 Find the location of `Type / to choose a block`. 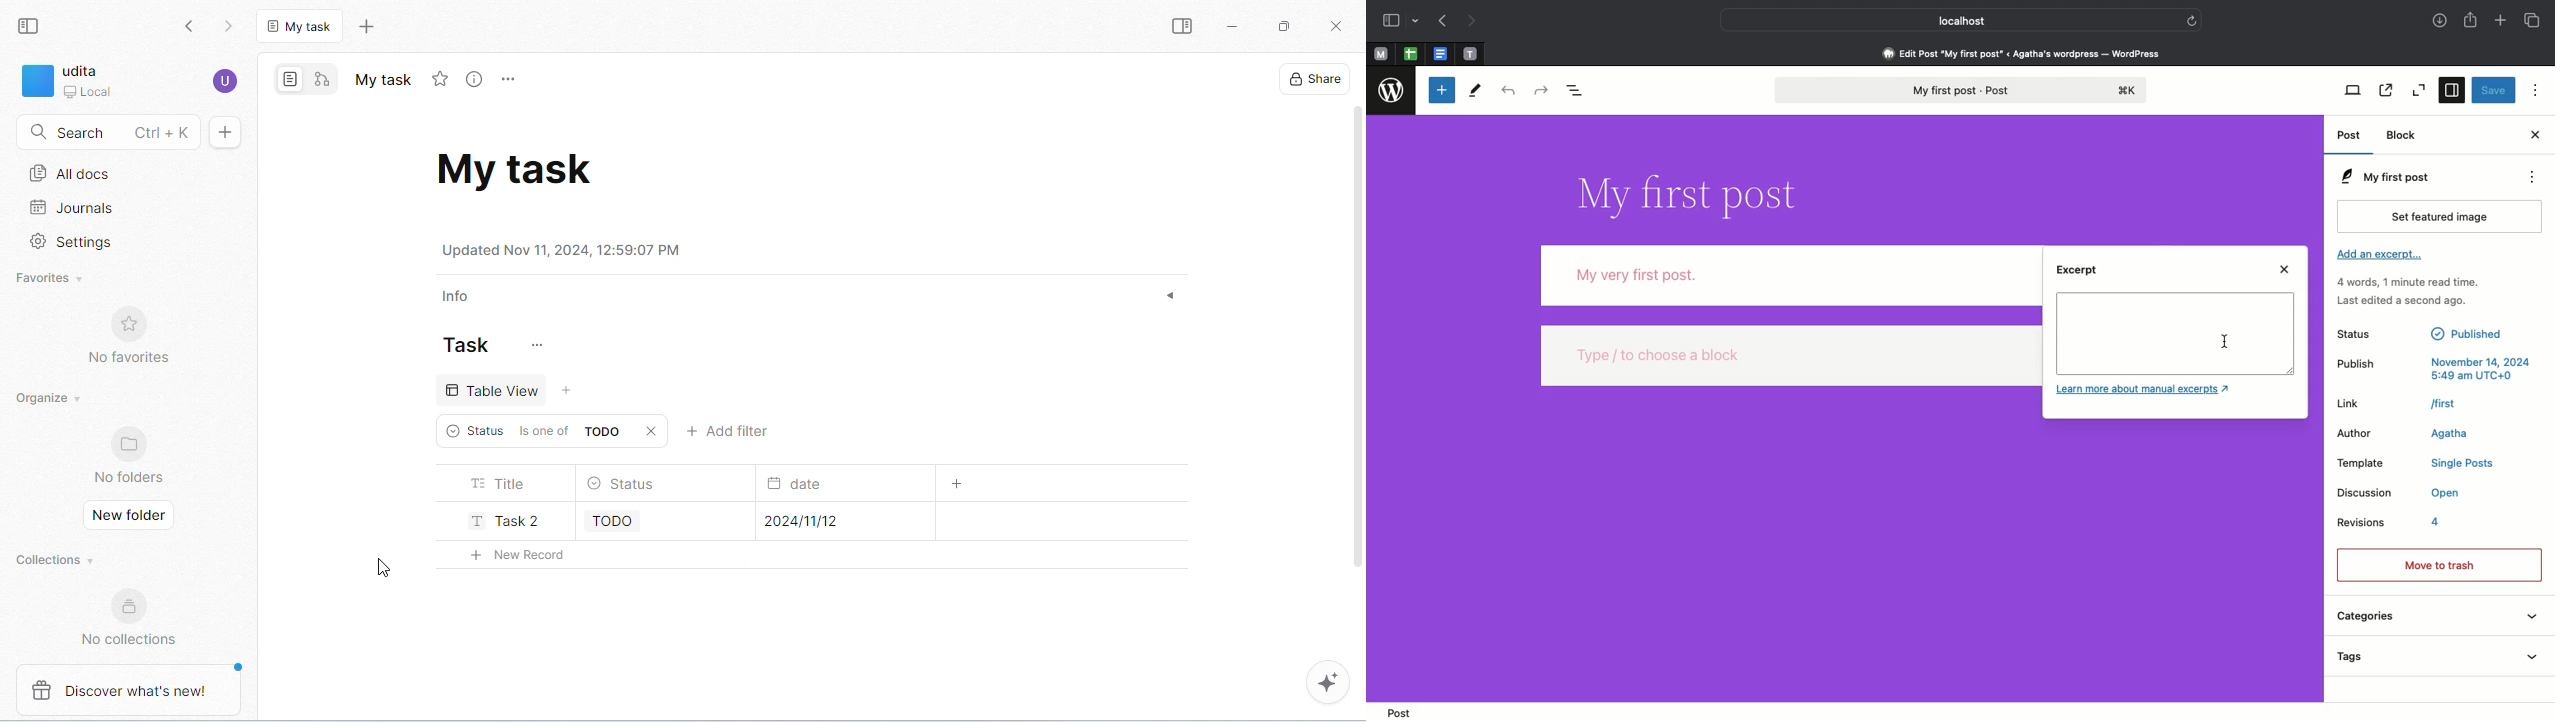

Type / to choose a block is located at coordinates (1789, 354).